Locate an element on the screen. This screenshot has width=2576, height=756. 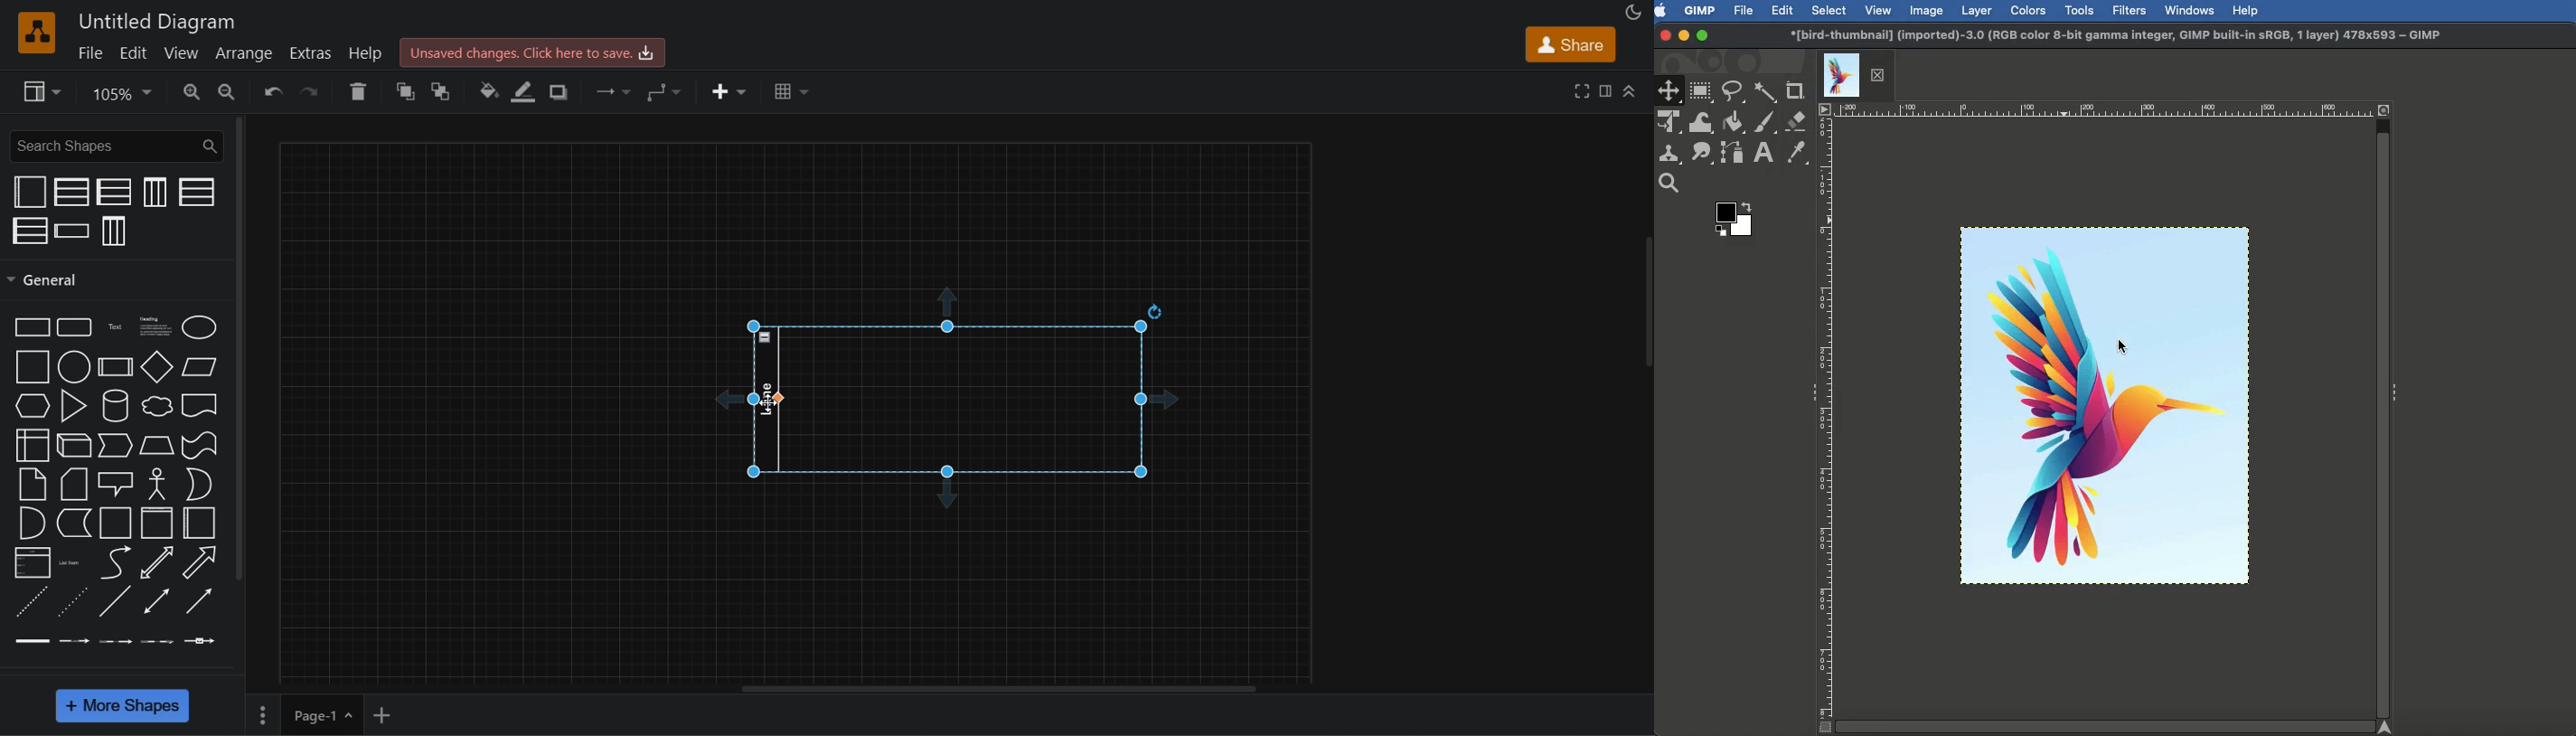
heading text box is located at coordinates (153, 328).